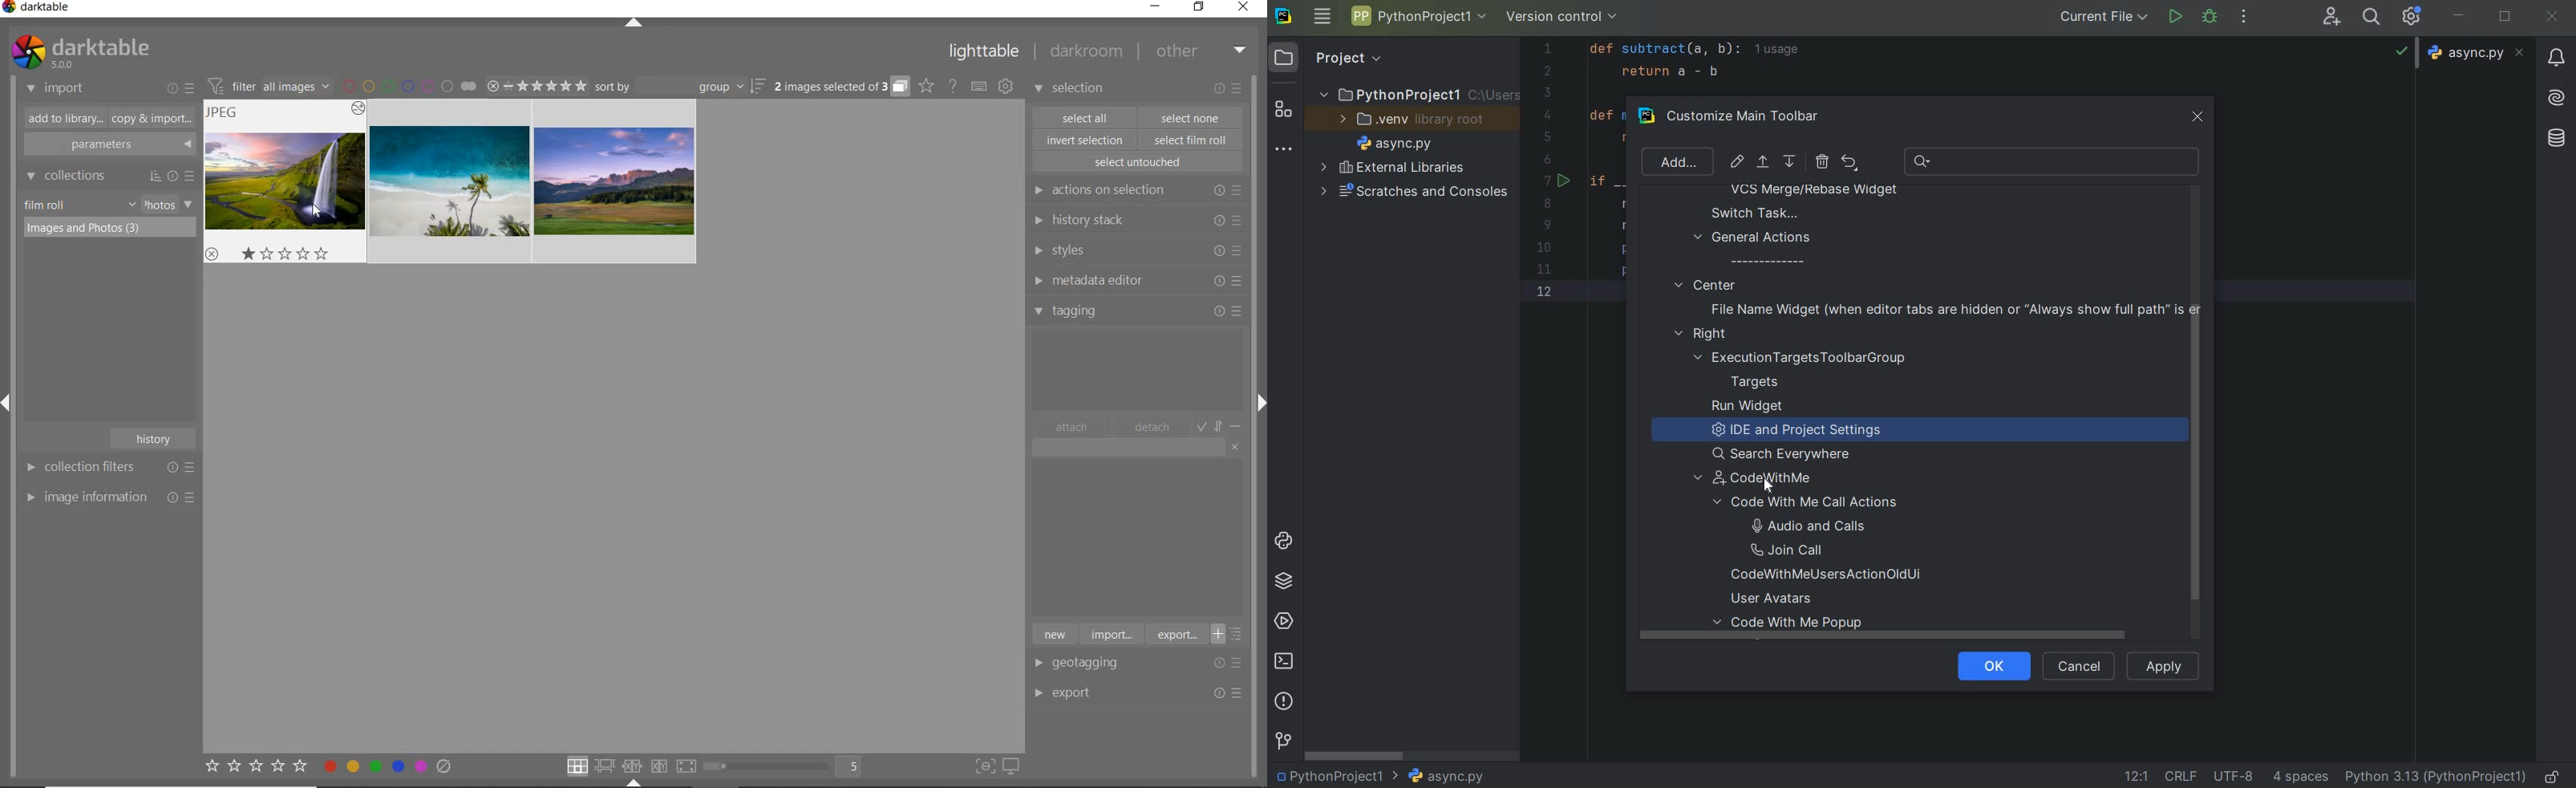 The height and width of the screenshot is (812, 2576). What do you see at coordinates (1089, 691) in the screenshot?
I see `export` at bounding box center [1089, 691].